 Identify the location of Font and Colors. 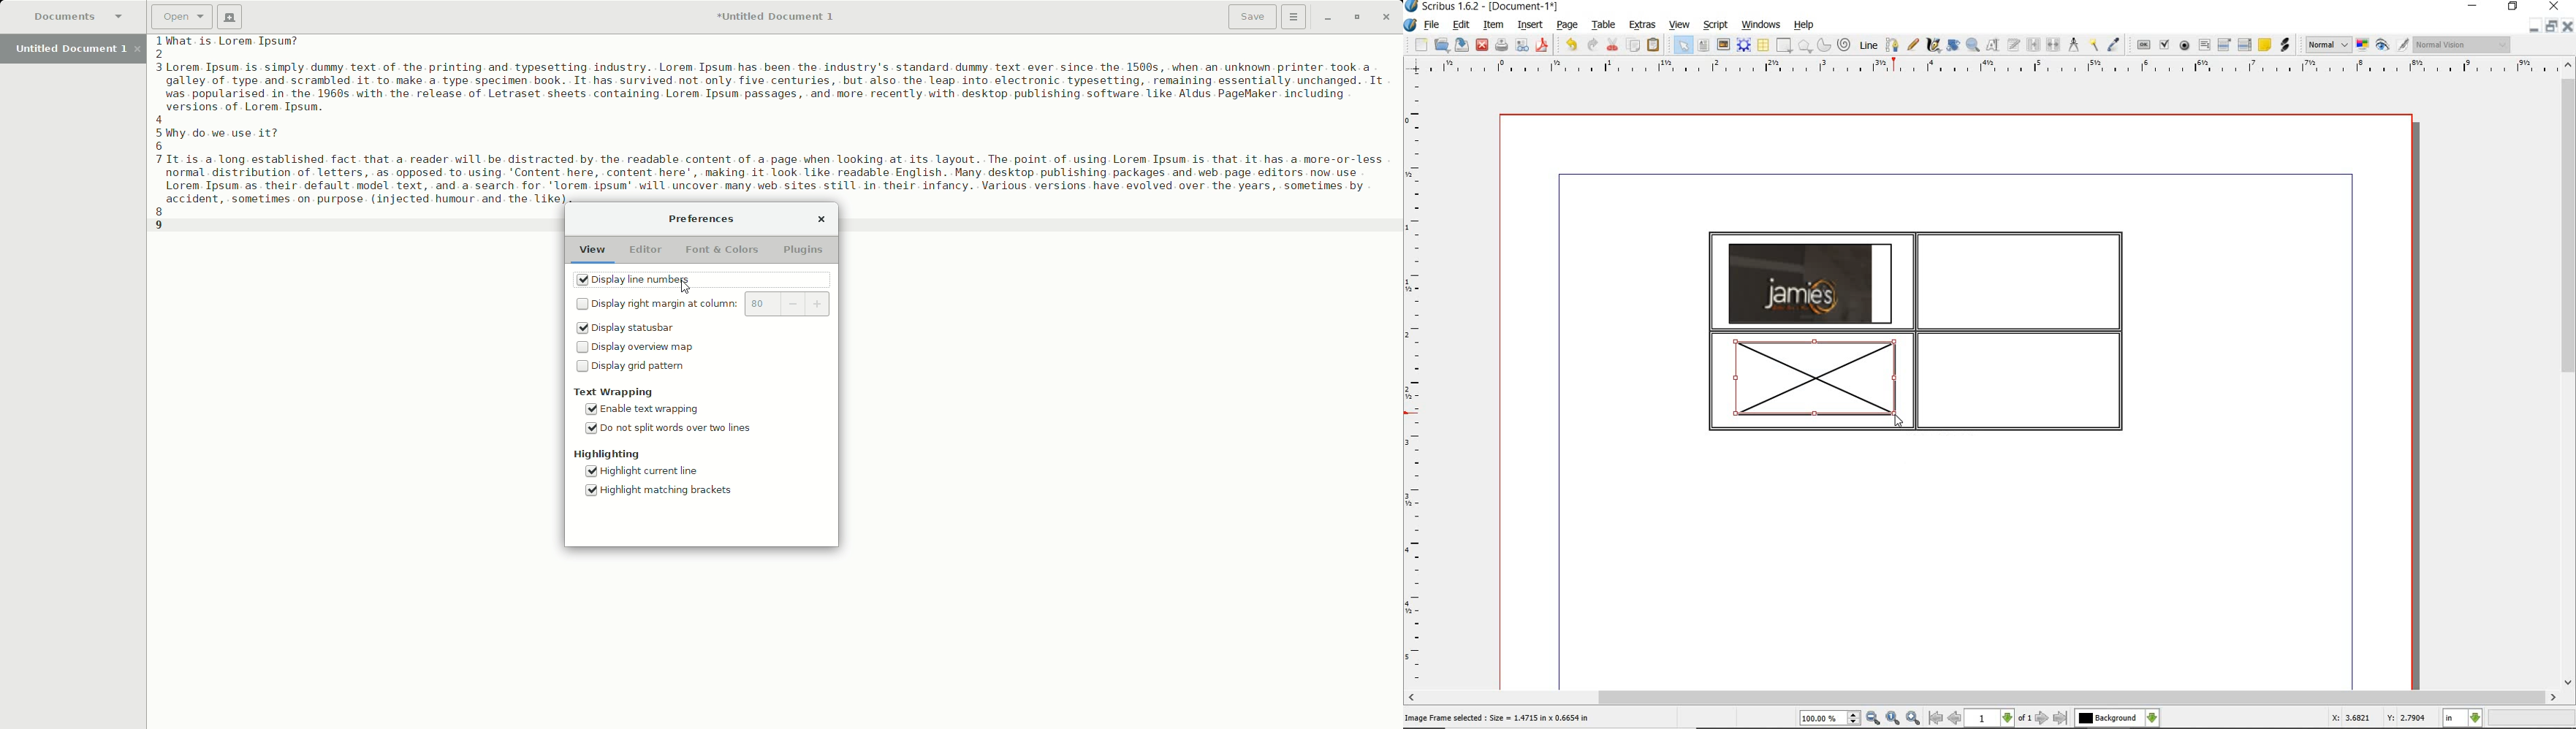
(722, 251).